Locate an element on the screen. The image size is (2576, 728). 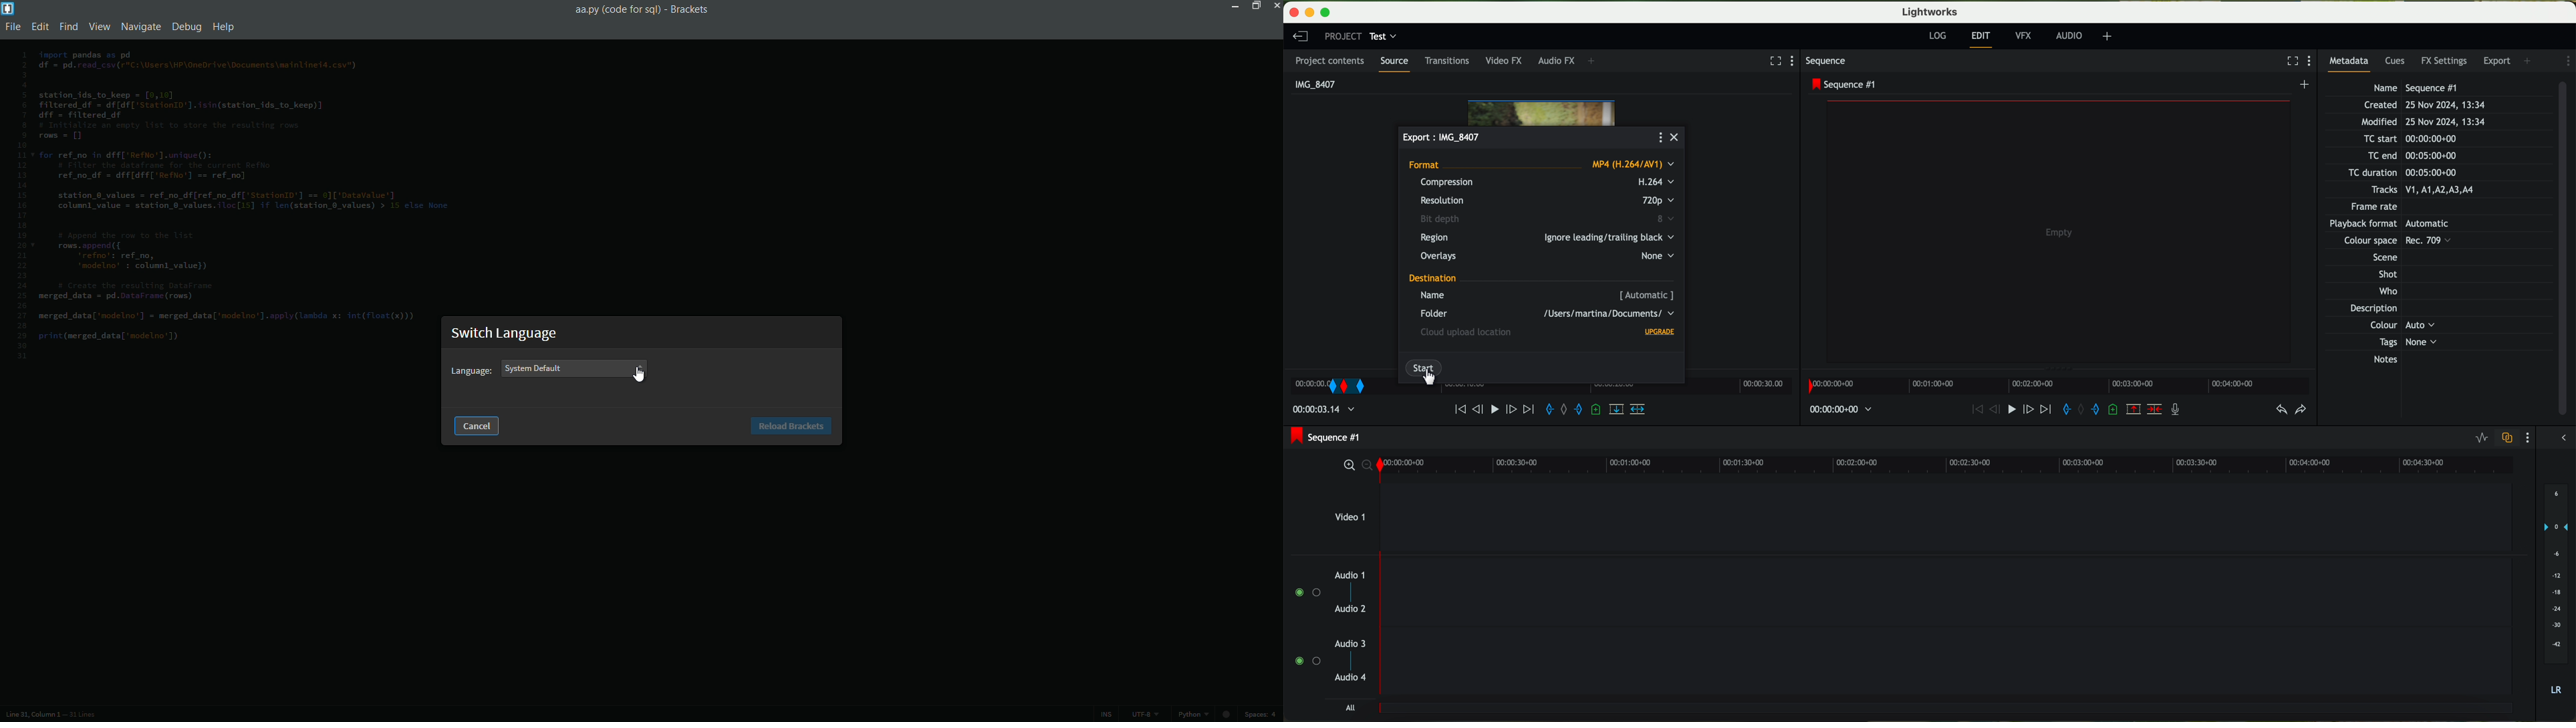
compression is located at coordinates (1546, 183).